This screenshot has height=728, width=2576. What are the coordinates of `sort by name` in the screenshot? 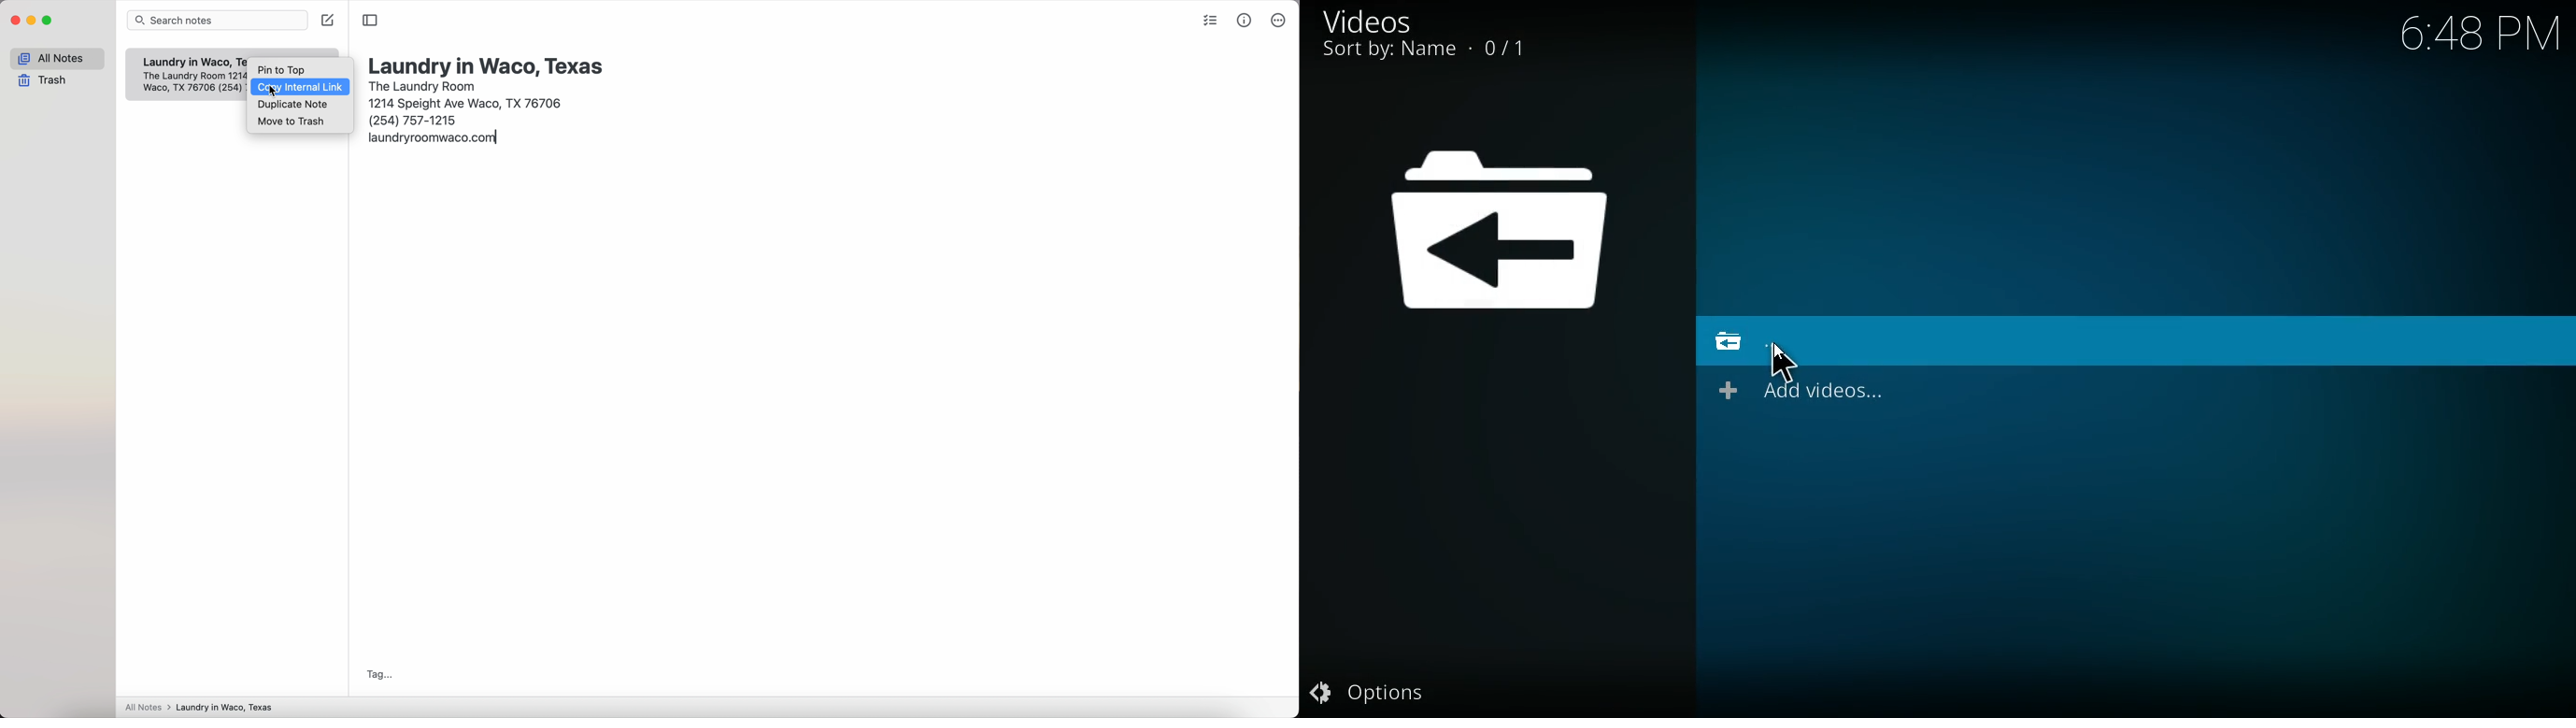 It's located at (1438, 53).